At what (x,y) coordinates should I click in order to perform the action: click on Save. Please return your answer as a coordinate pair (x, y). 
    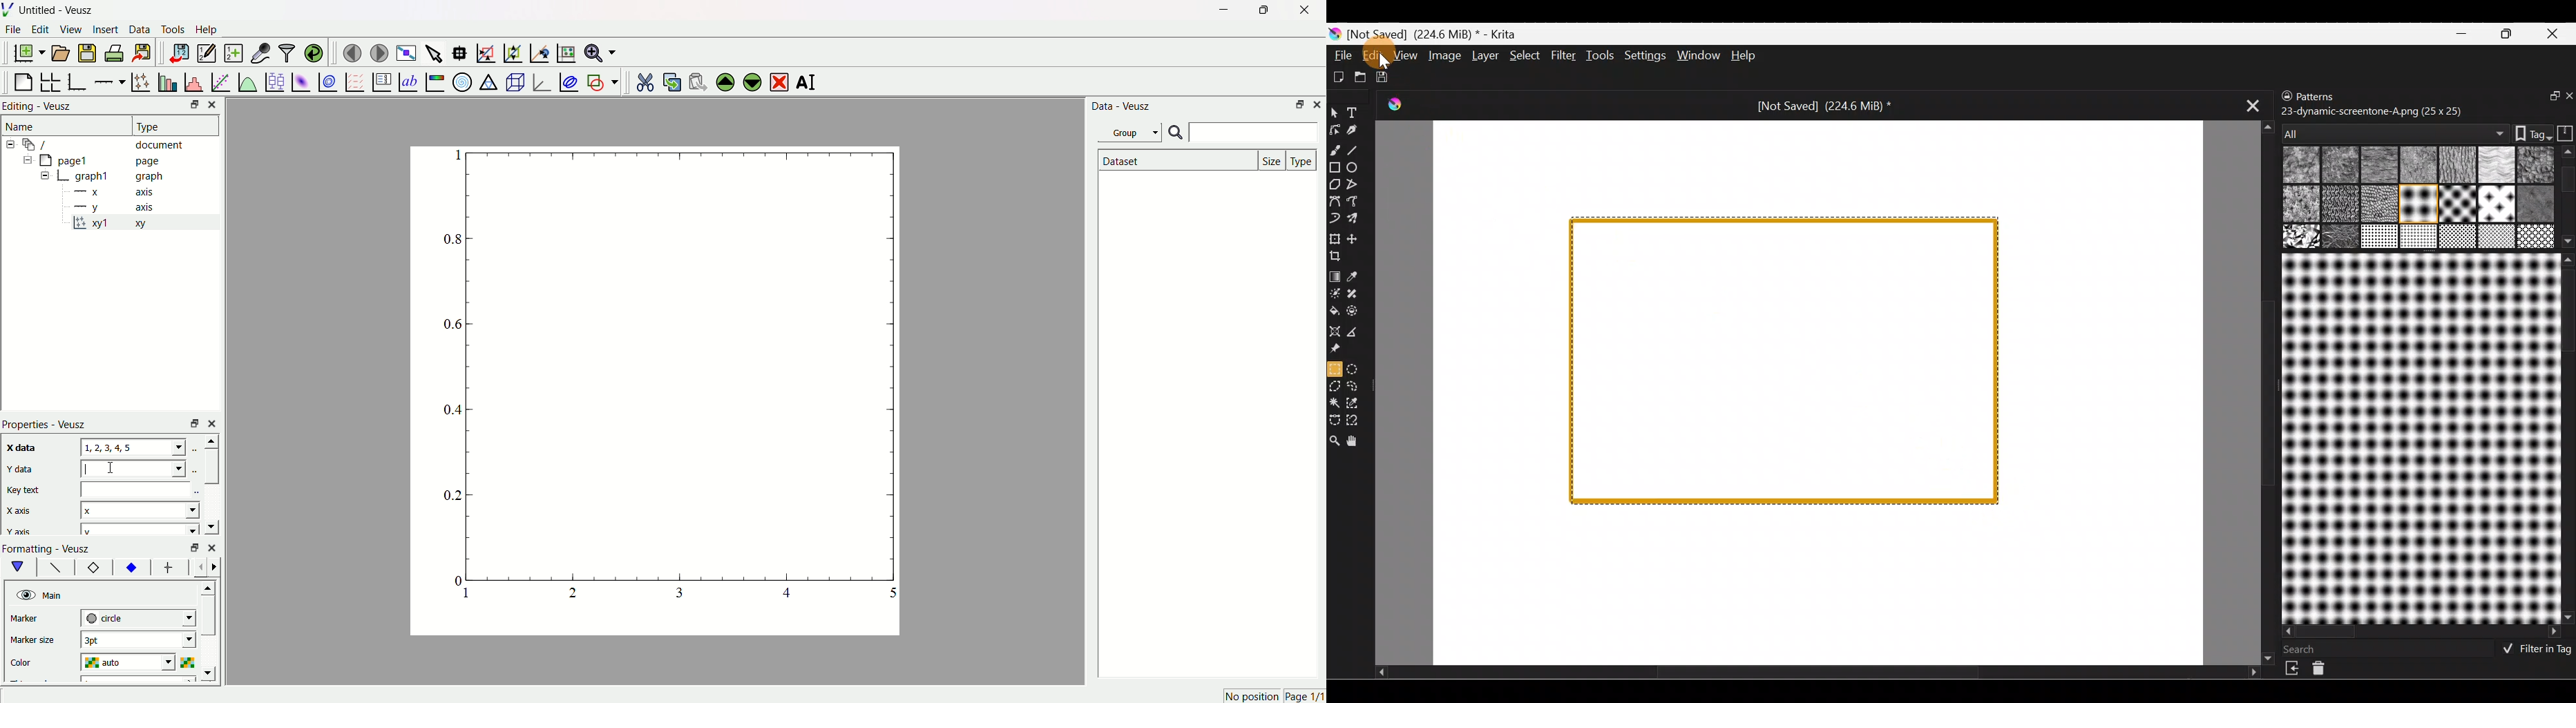
    Looking at the image, I should click on (1386, 77).